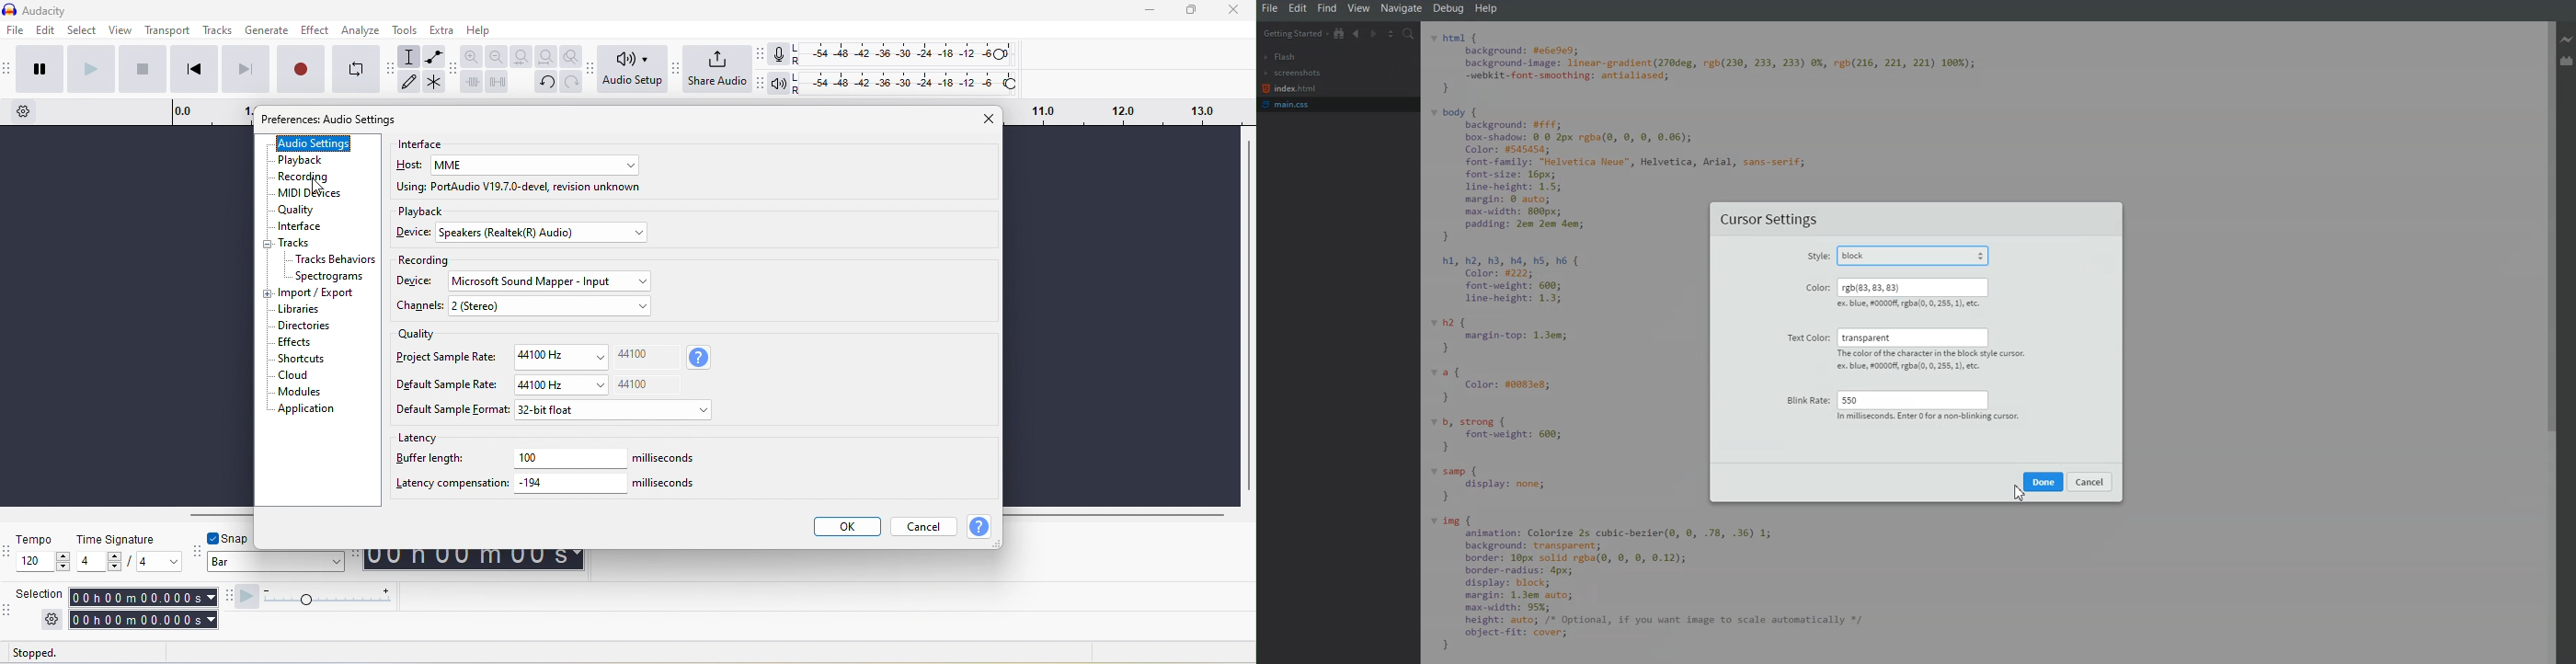 The image size is (2576, 672). I want to click on bar, so click(282, 564).